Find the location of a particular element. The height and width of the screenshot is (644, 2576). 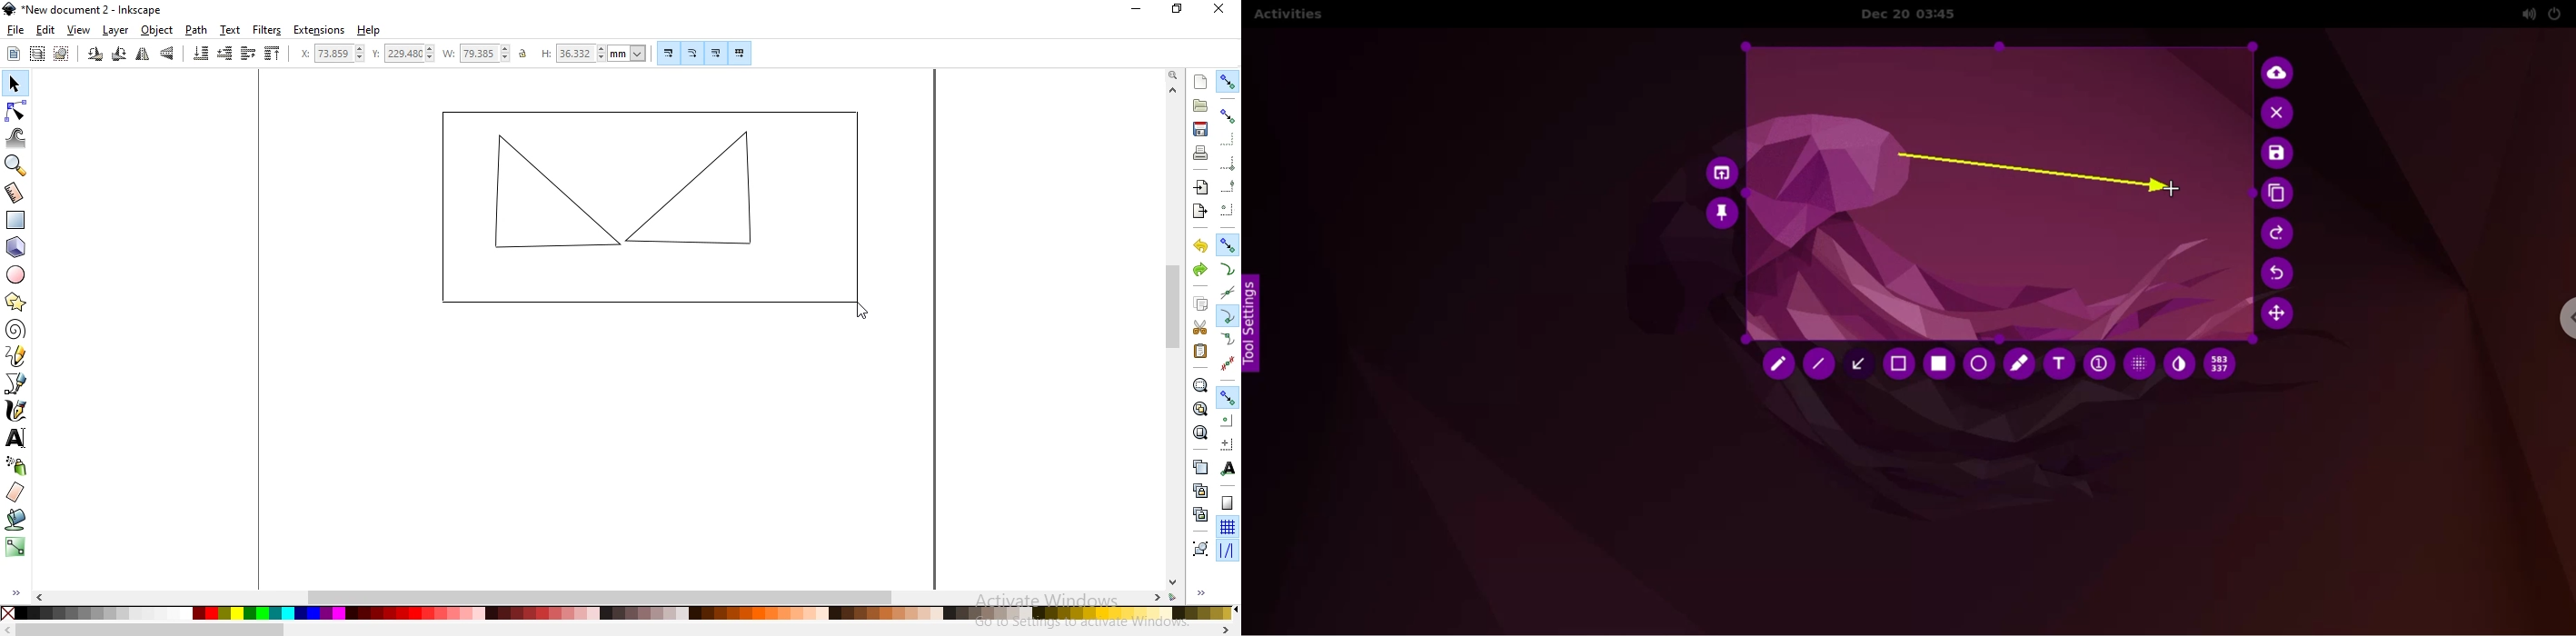

erase existing paths is located at coordinates (16, 492).